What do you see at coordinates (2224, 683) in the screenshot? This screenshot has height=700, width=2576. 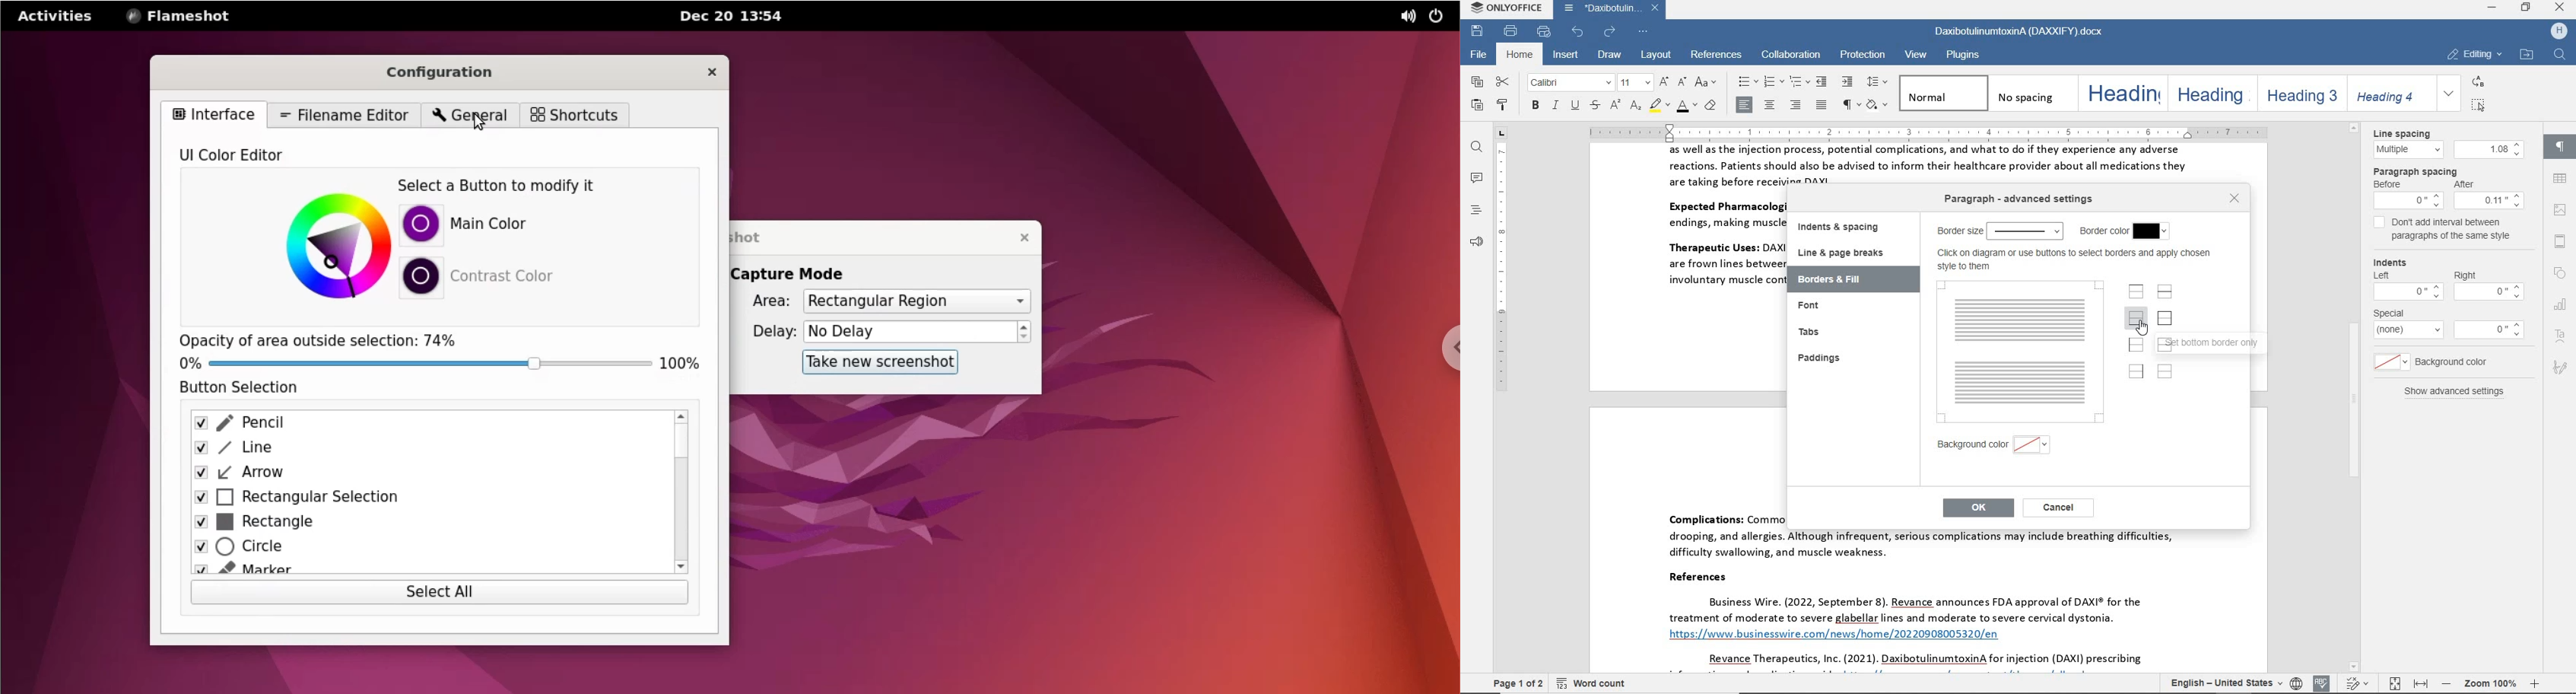 I see `text language` at bounding box center [2224, 683].